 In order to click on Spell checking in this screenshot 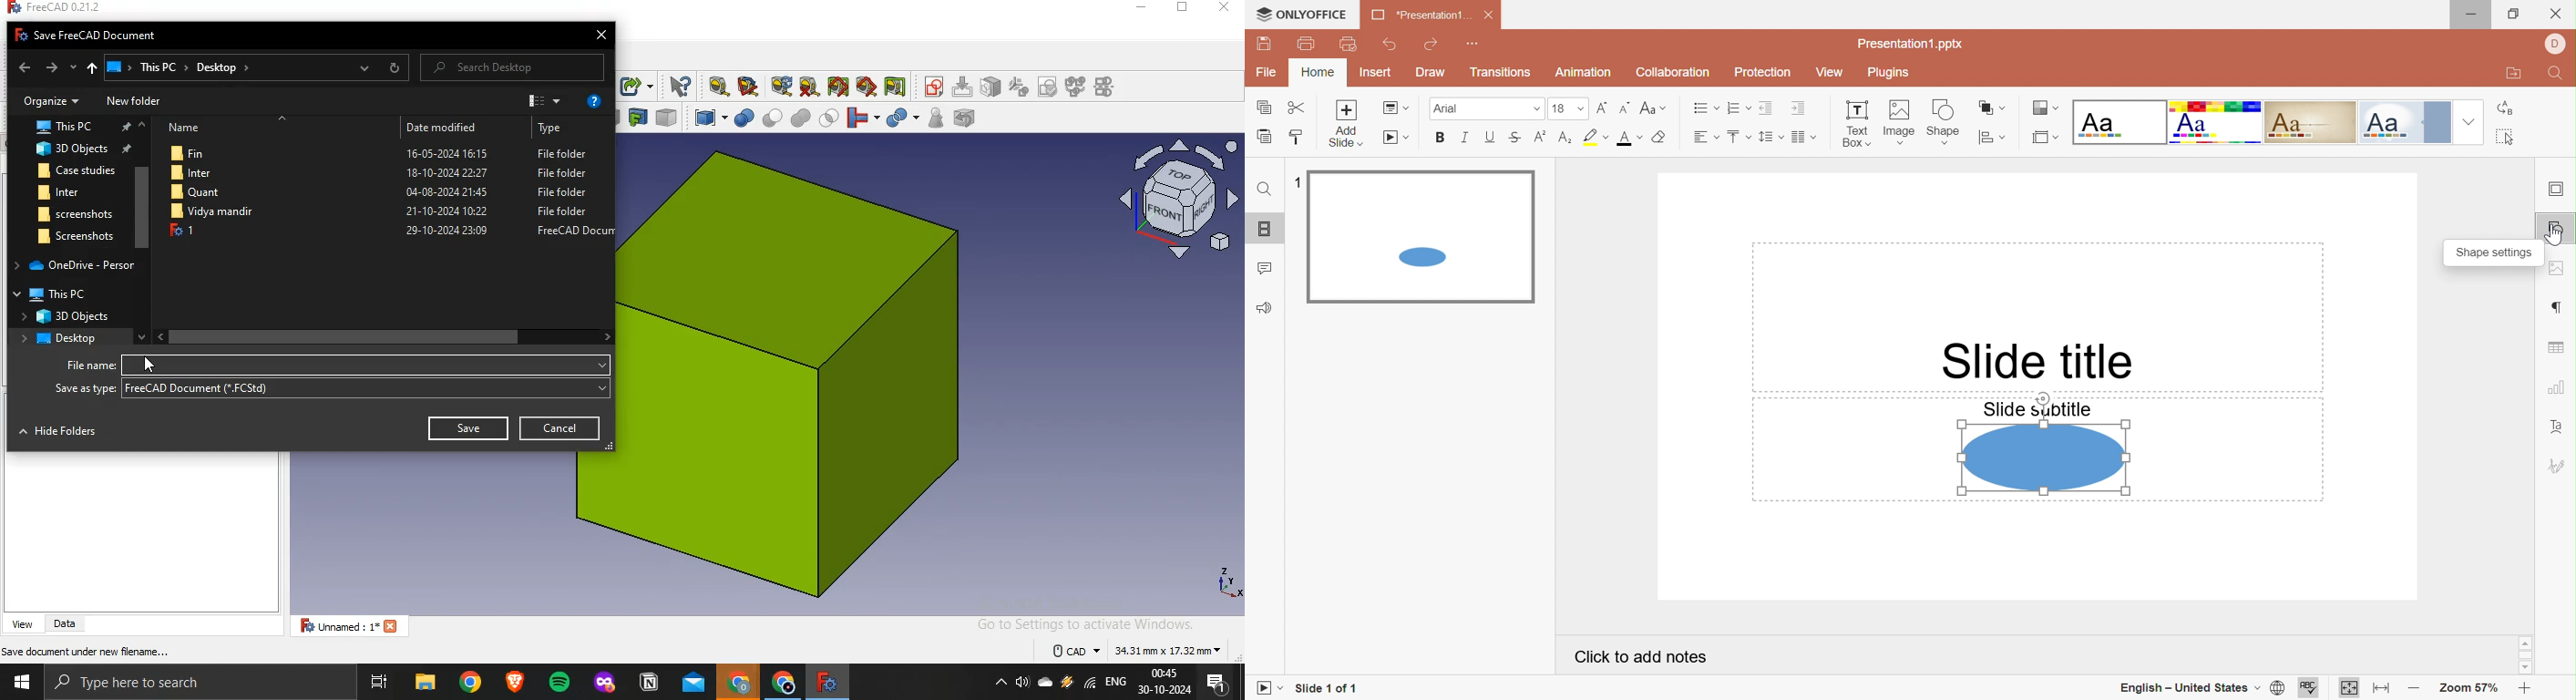, I will do `click(2310, 688)`.